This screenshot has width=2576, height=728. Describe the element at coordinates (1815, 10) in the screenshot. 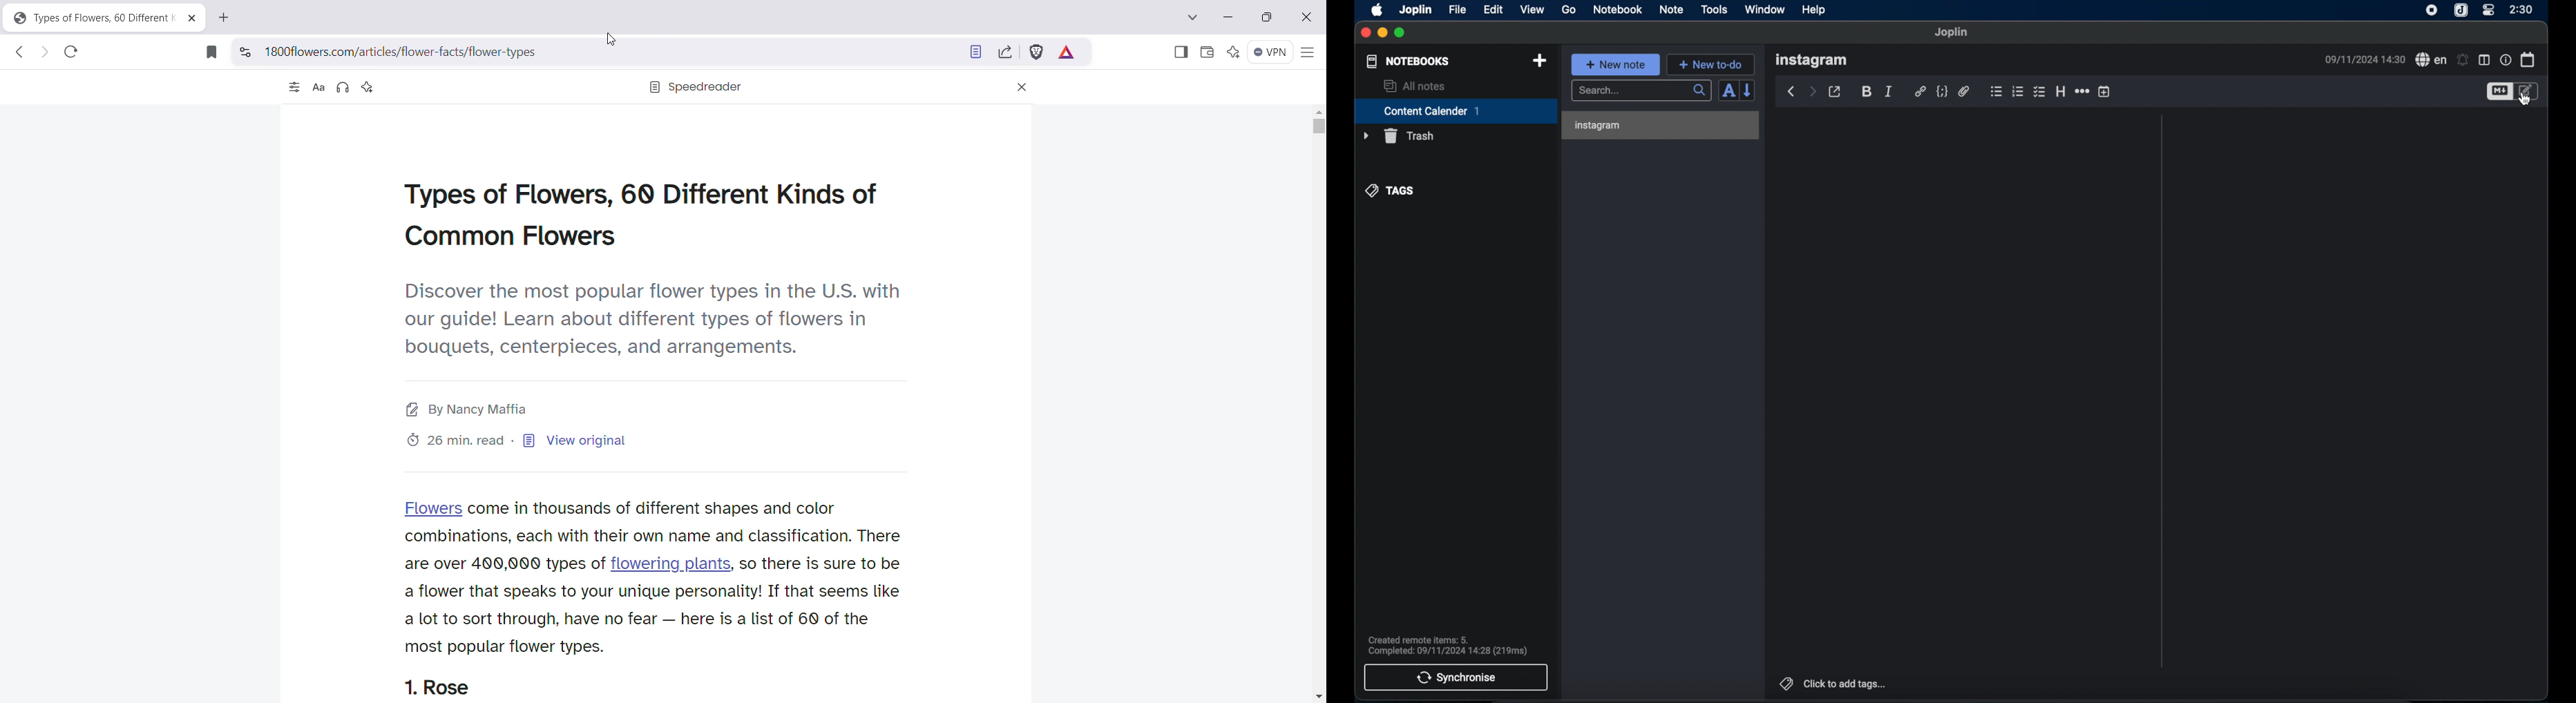

I see `help` at that location.